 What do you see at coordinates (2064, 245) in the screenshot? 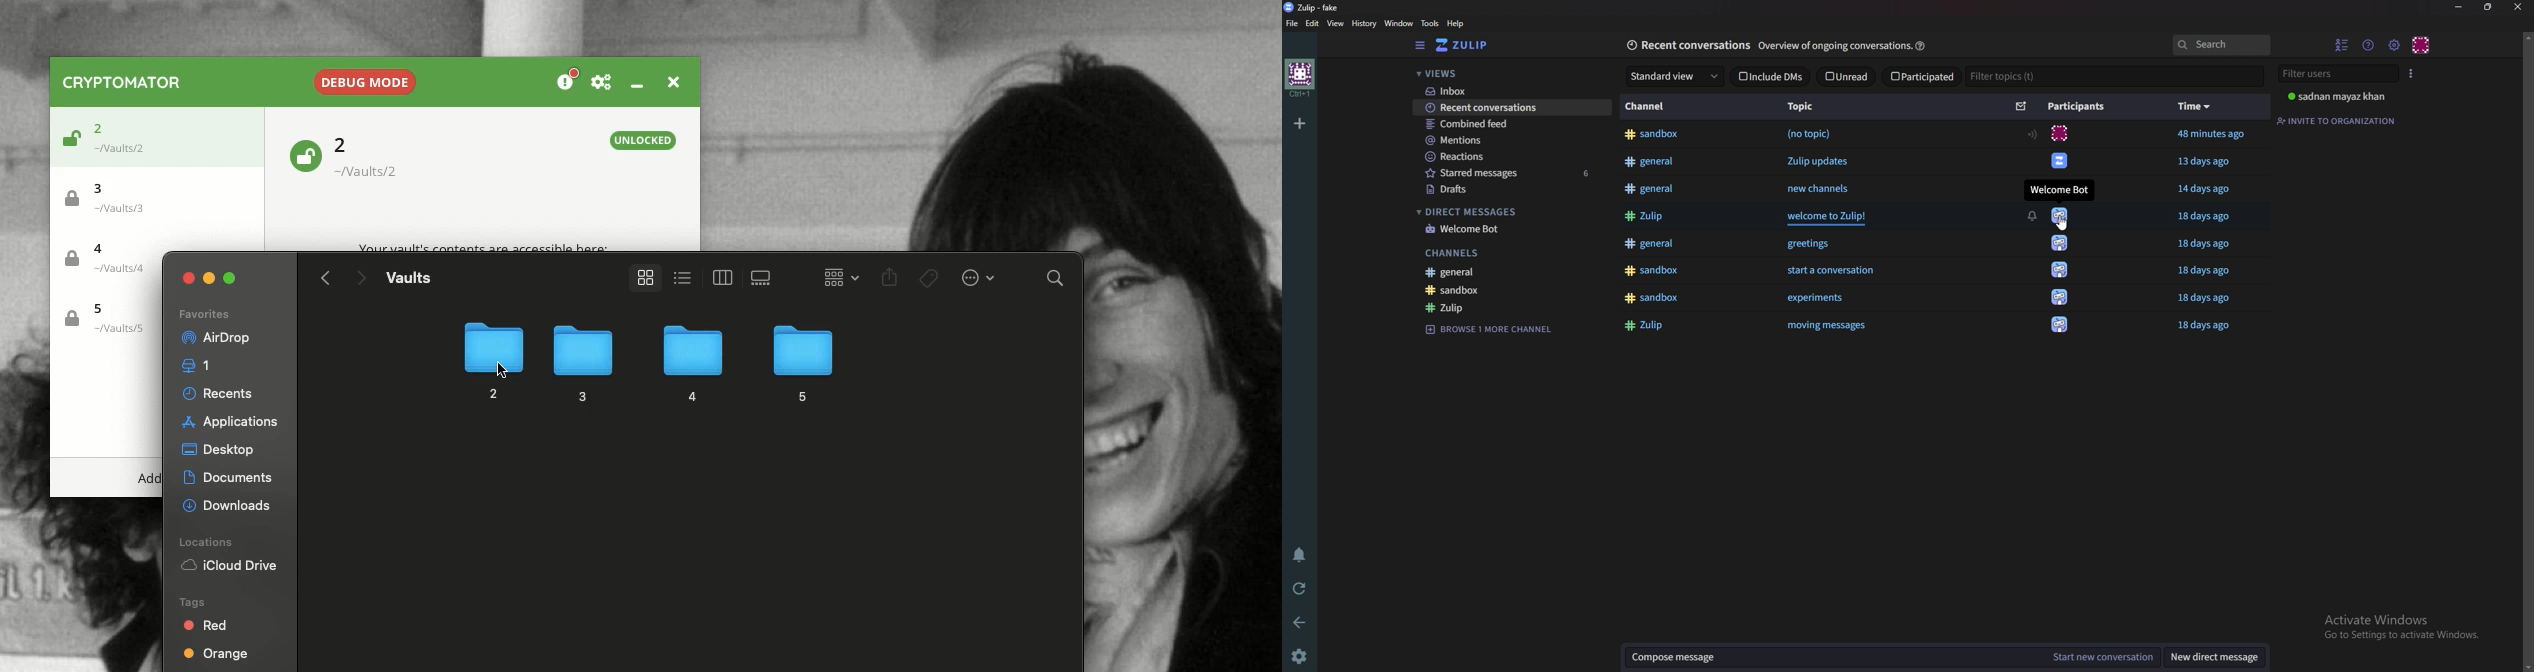
I see `icon` at bounding box center [2064, 245].